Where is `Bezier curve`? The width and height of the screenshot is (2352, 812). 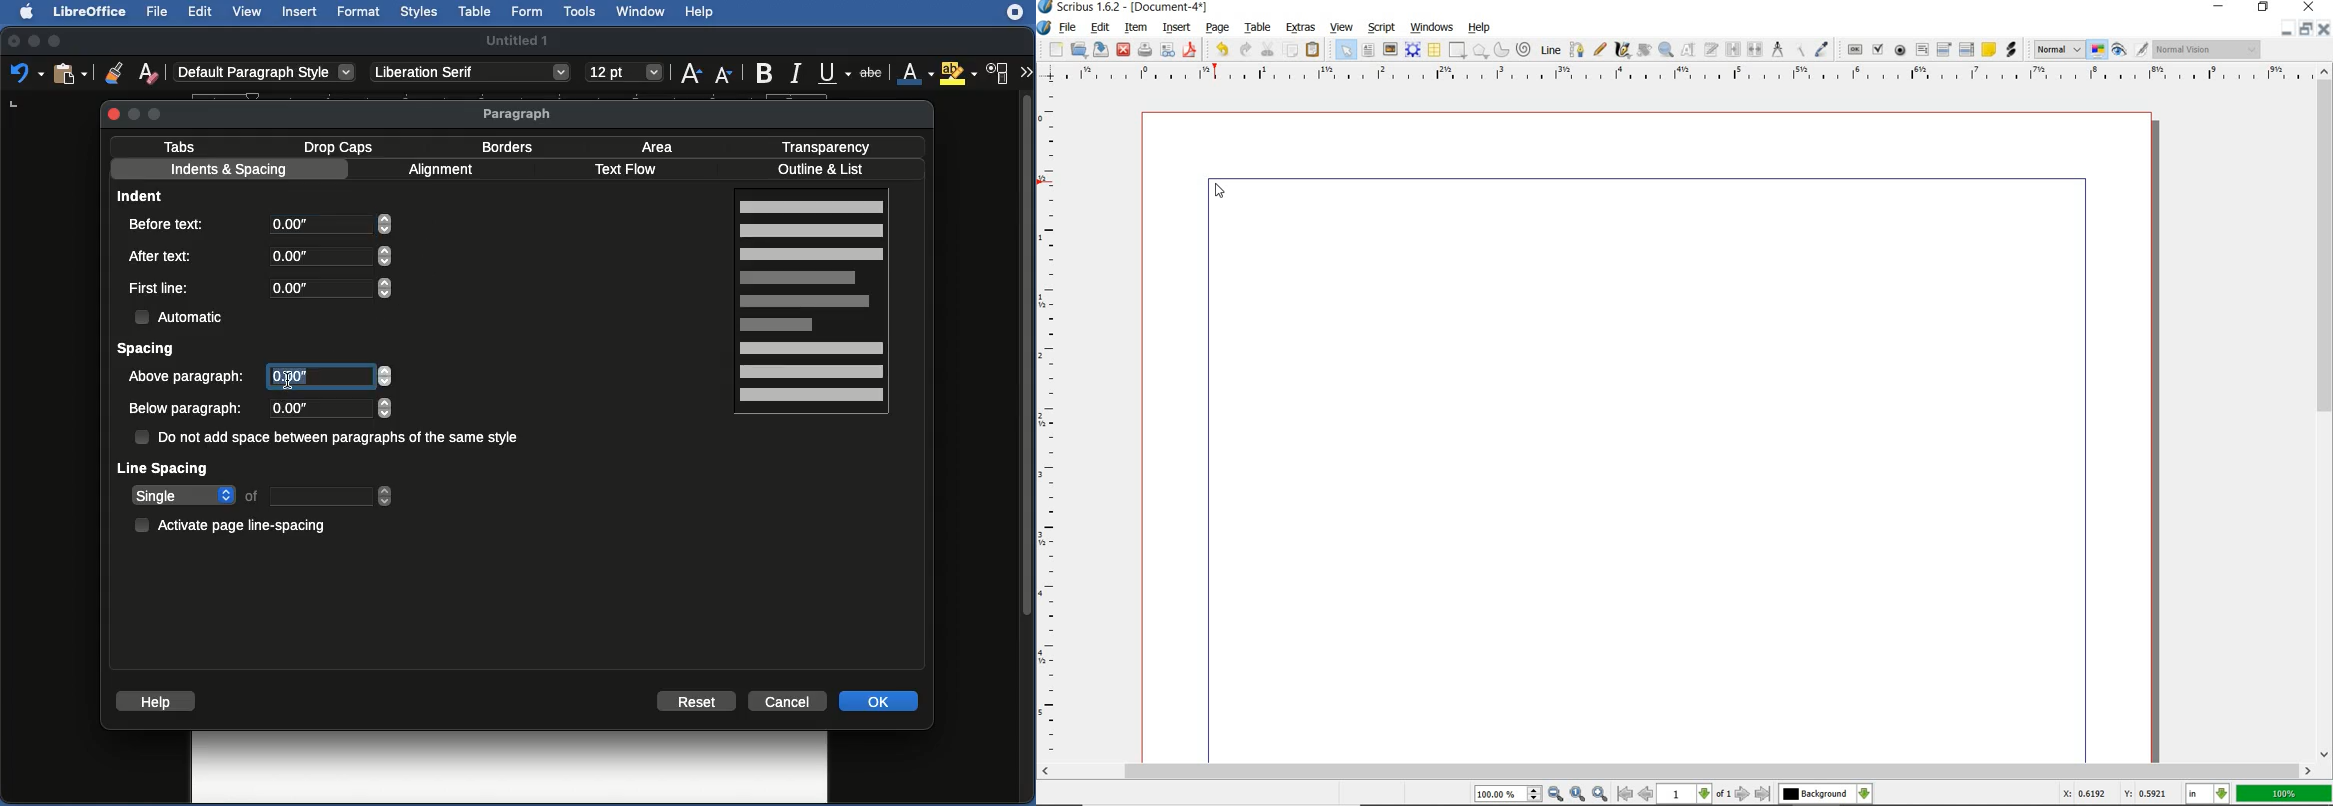 Bezier curve is located at coordinates (1578, 48).